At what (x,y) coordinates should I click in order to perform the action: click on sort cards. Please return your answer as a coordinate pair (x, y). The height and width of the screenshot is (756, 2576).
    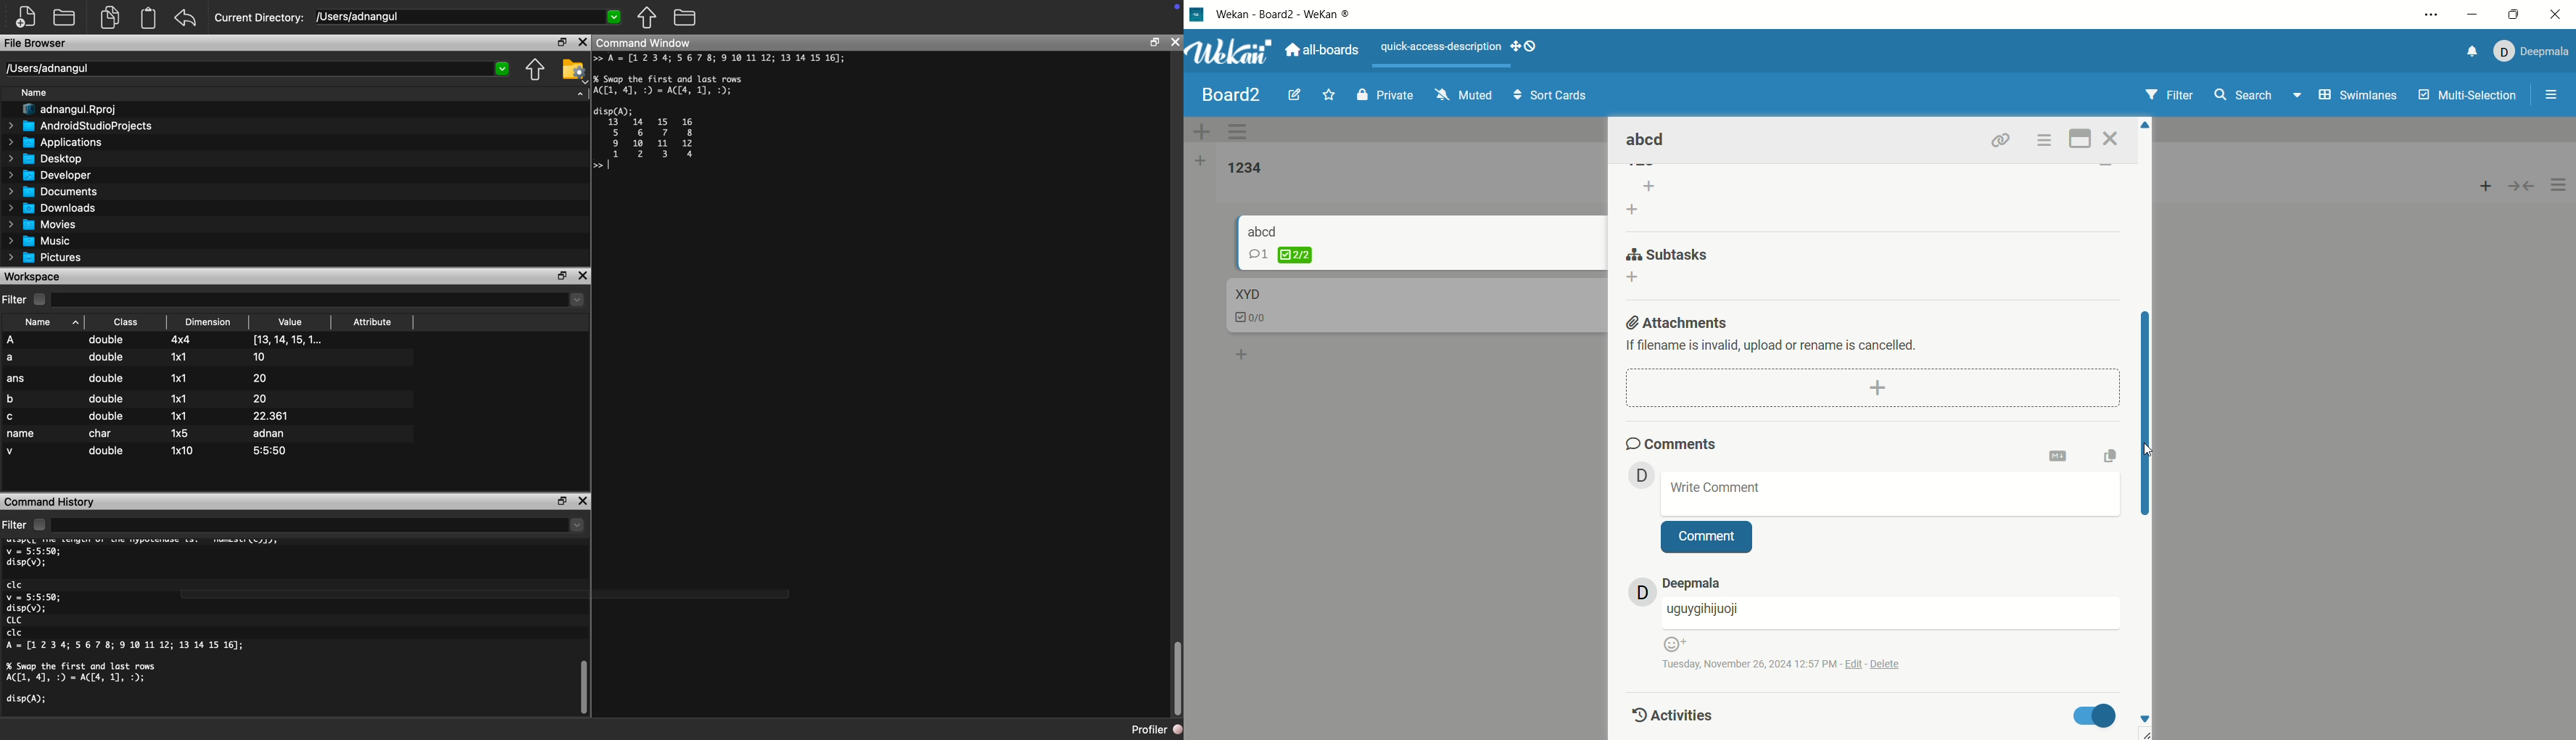
    Looking at the image, I should click on (1550, 96).